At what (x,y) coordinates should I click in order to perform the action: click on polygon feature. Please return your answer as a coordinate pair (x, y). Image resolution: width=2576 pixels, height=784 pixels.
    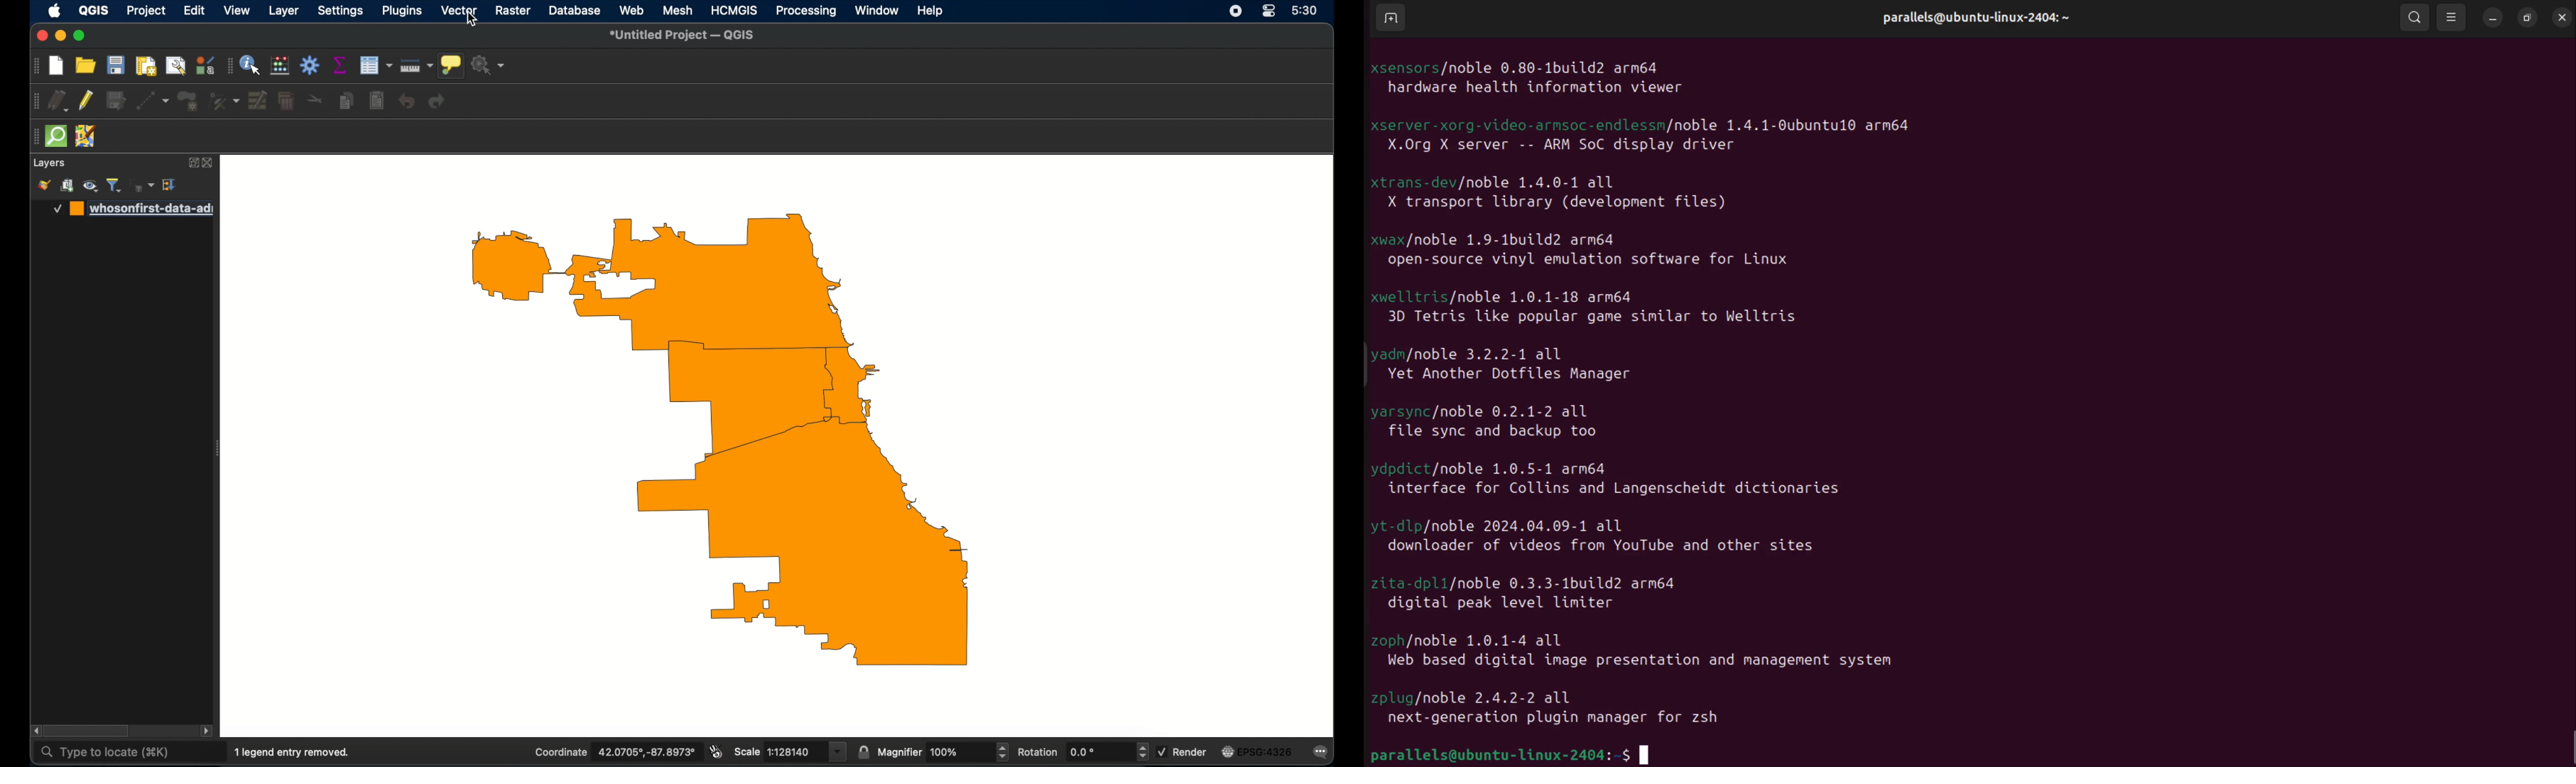
    Looking at the image, I should click on (188, 100).